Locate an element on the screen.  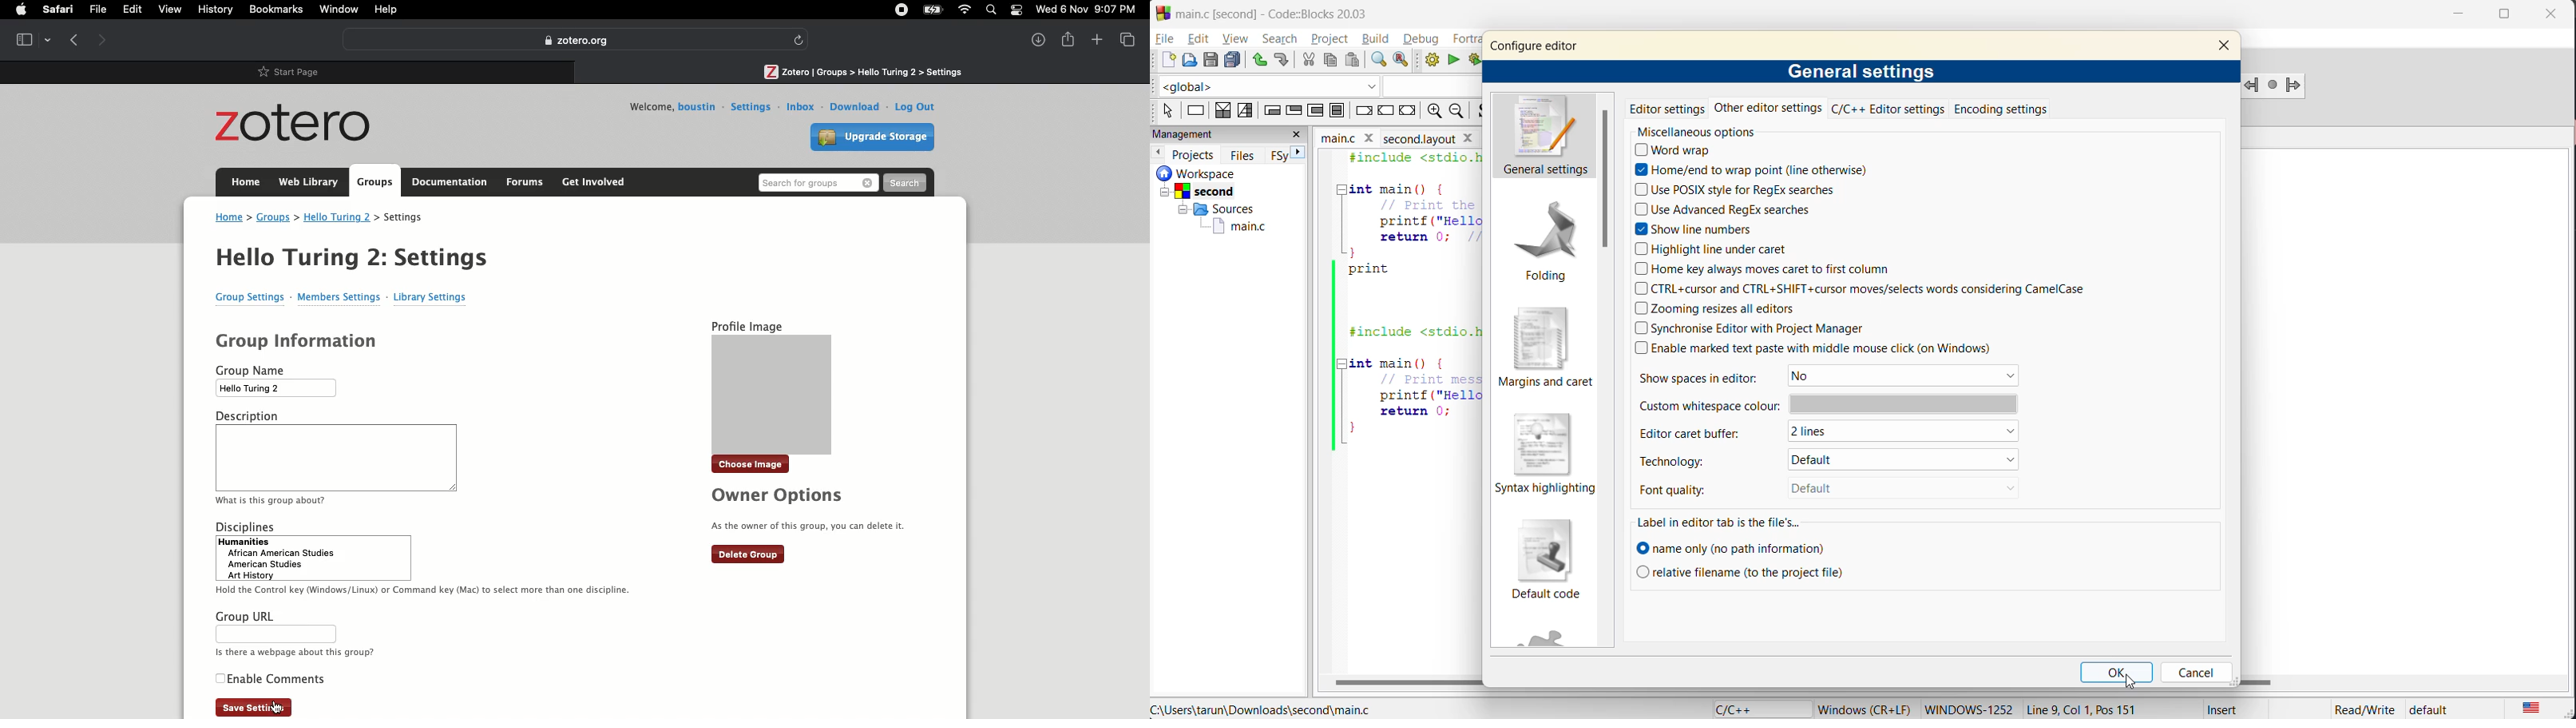
last jump is located at coordinates (2272, 86).